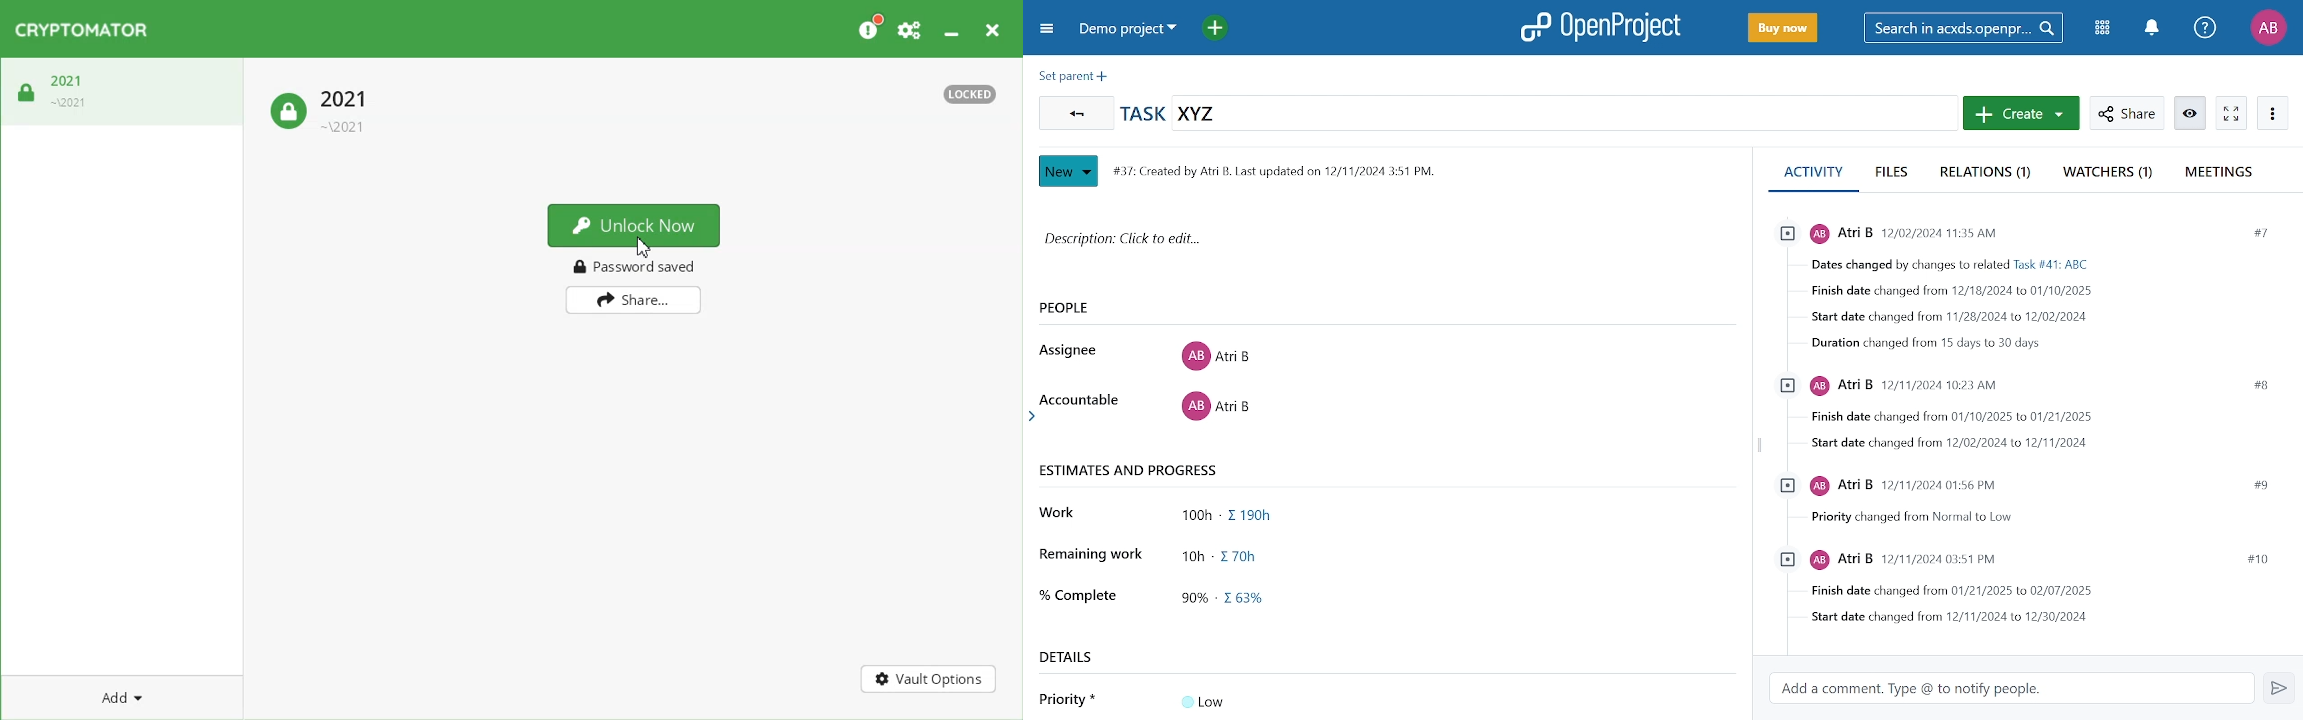  I want to click on Unwatch workpackage, so click(2190, 113).